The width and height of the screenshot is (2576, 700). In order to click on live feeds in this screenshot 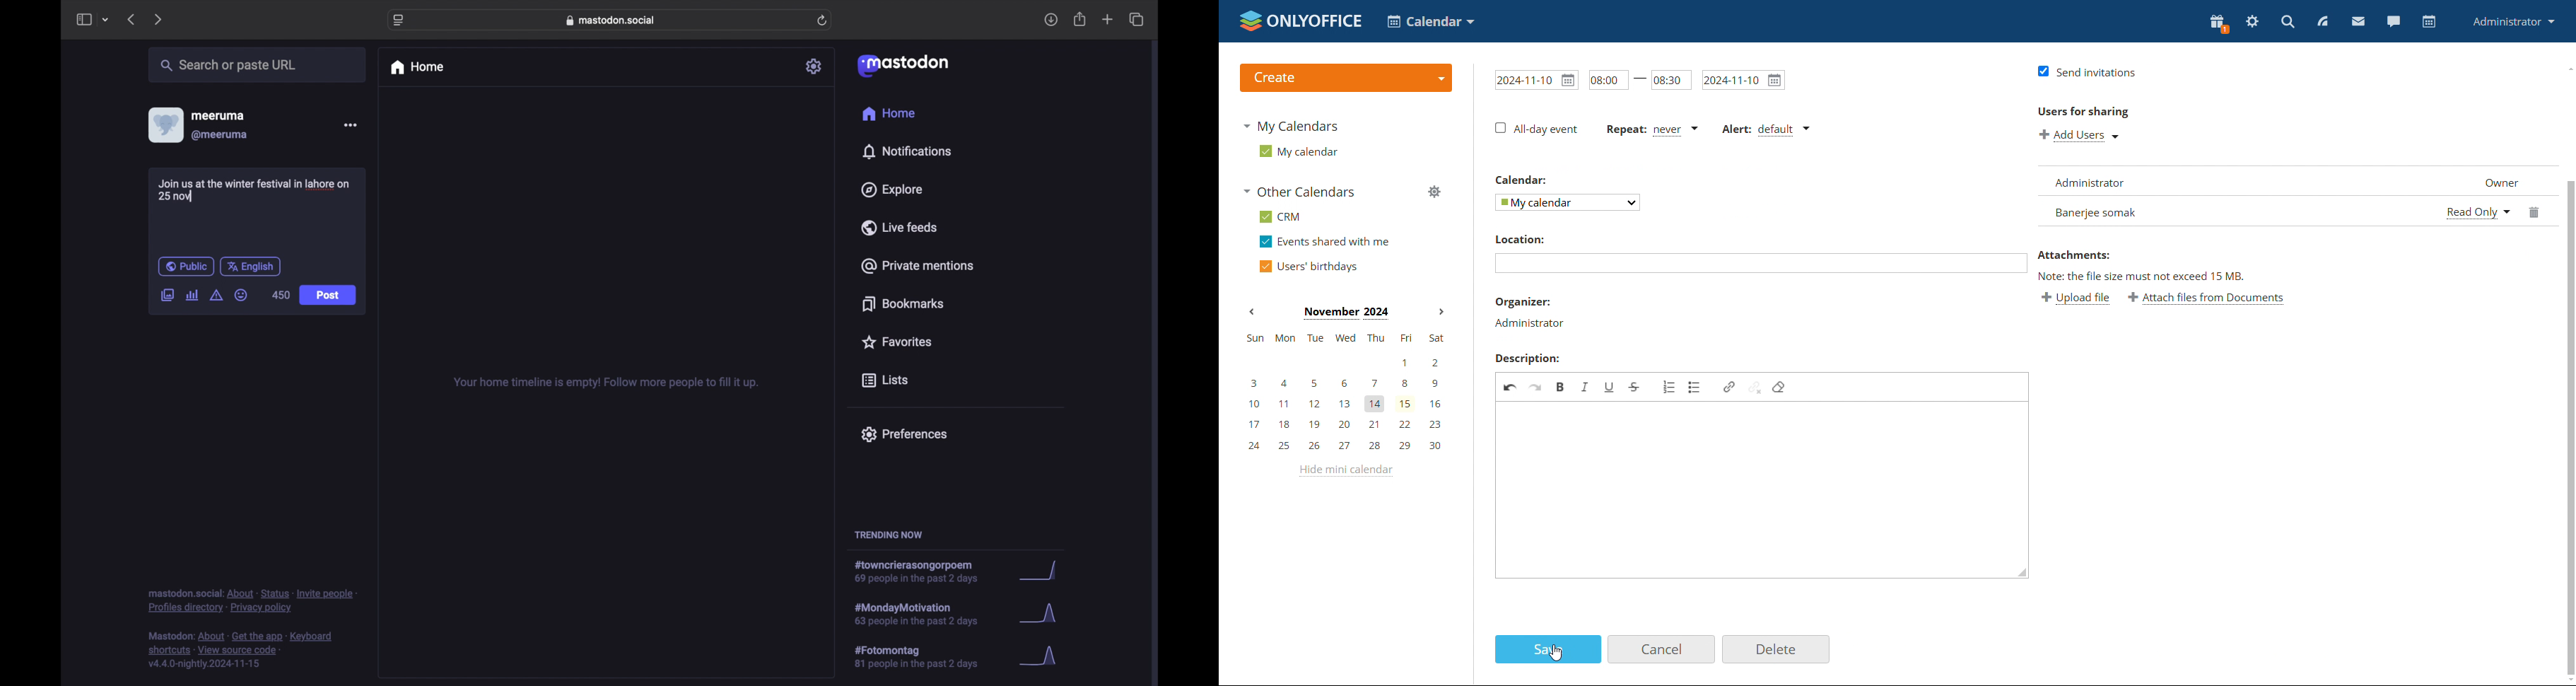, I will do `click(900, 227)`.